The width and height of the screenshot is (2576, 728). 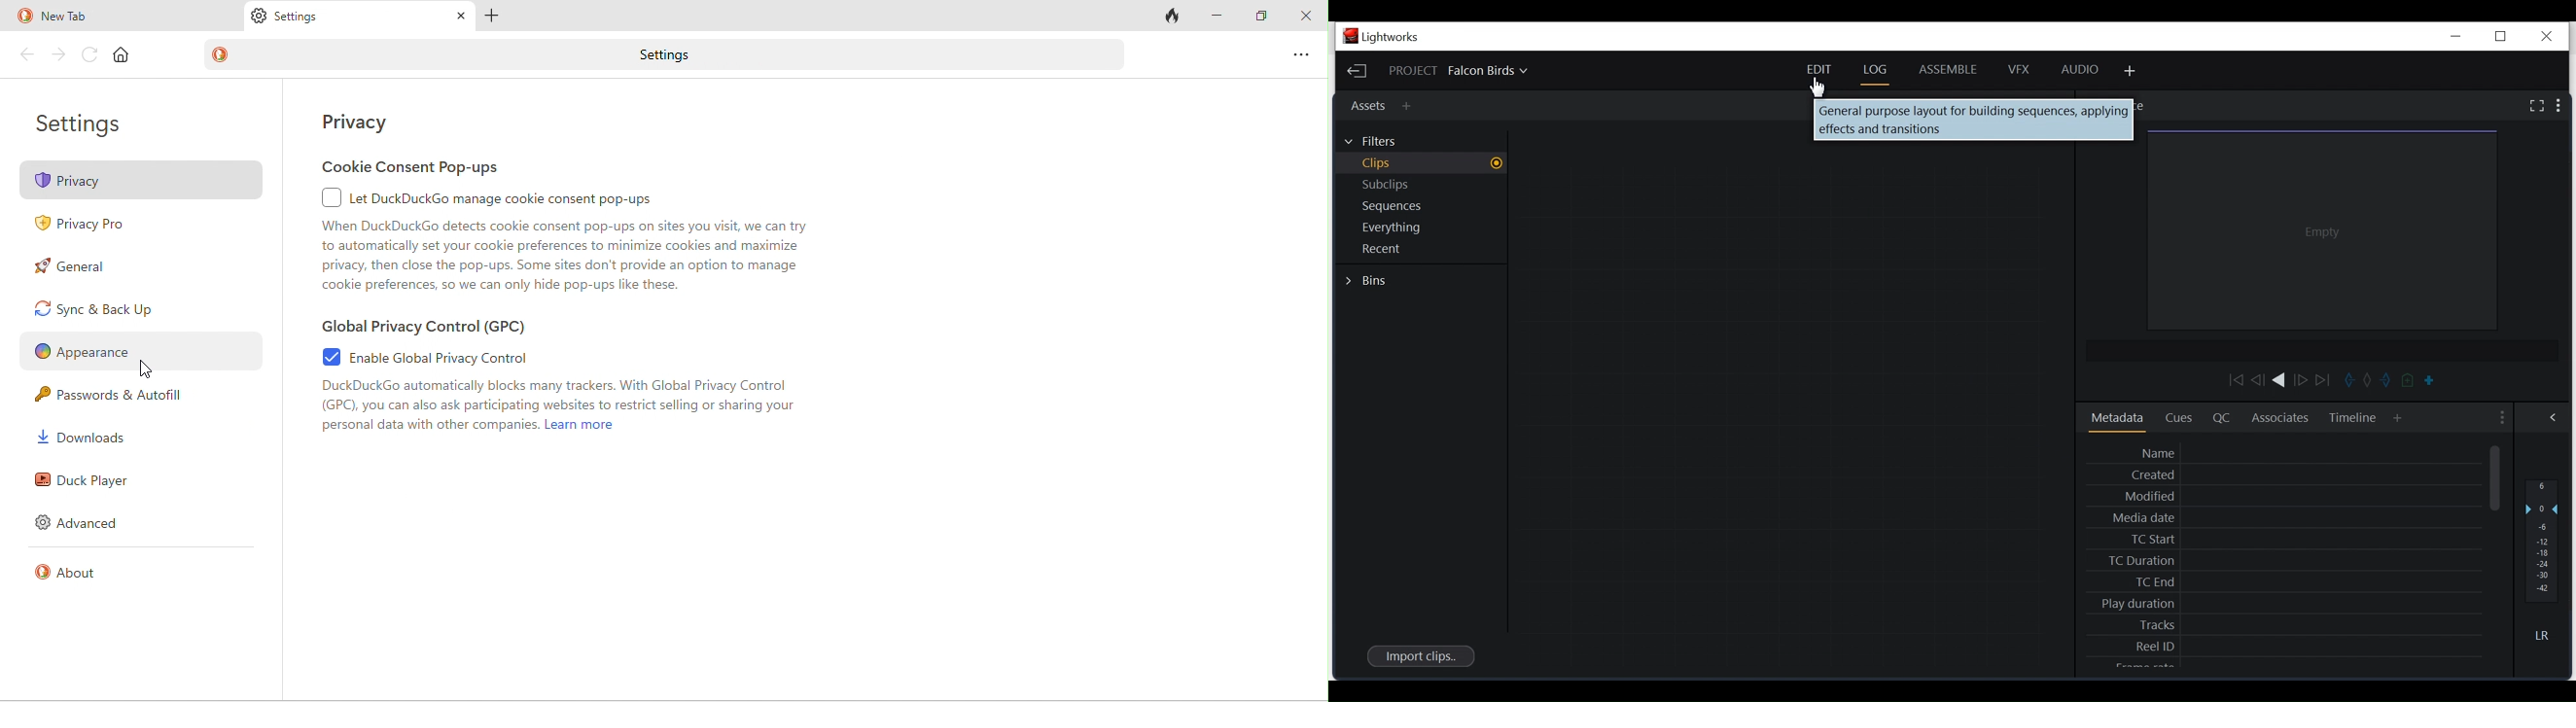 I want to click on Back, so click(x=2280, y=382).